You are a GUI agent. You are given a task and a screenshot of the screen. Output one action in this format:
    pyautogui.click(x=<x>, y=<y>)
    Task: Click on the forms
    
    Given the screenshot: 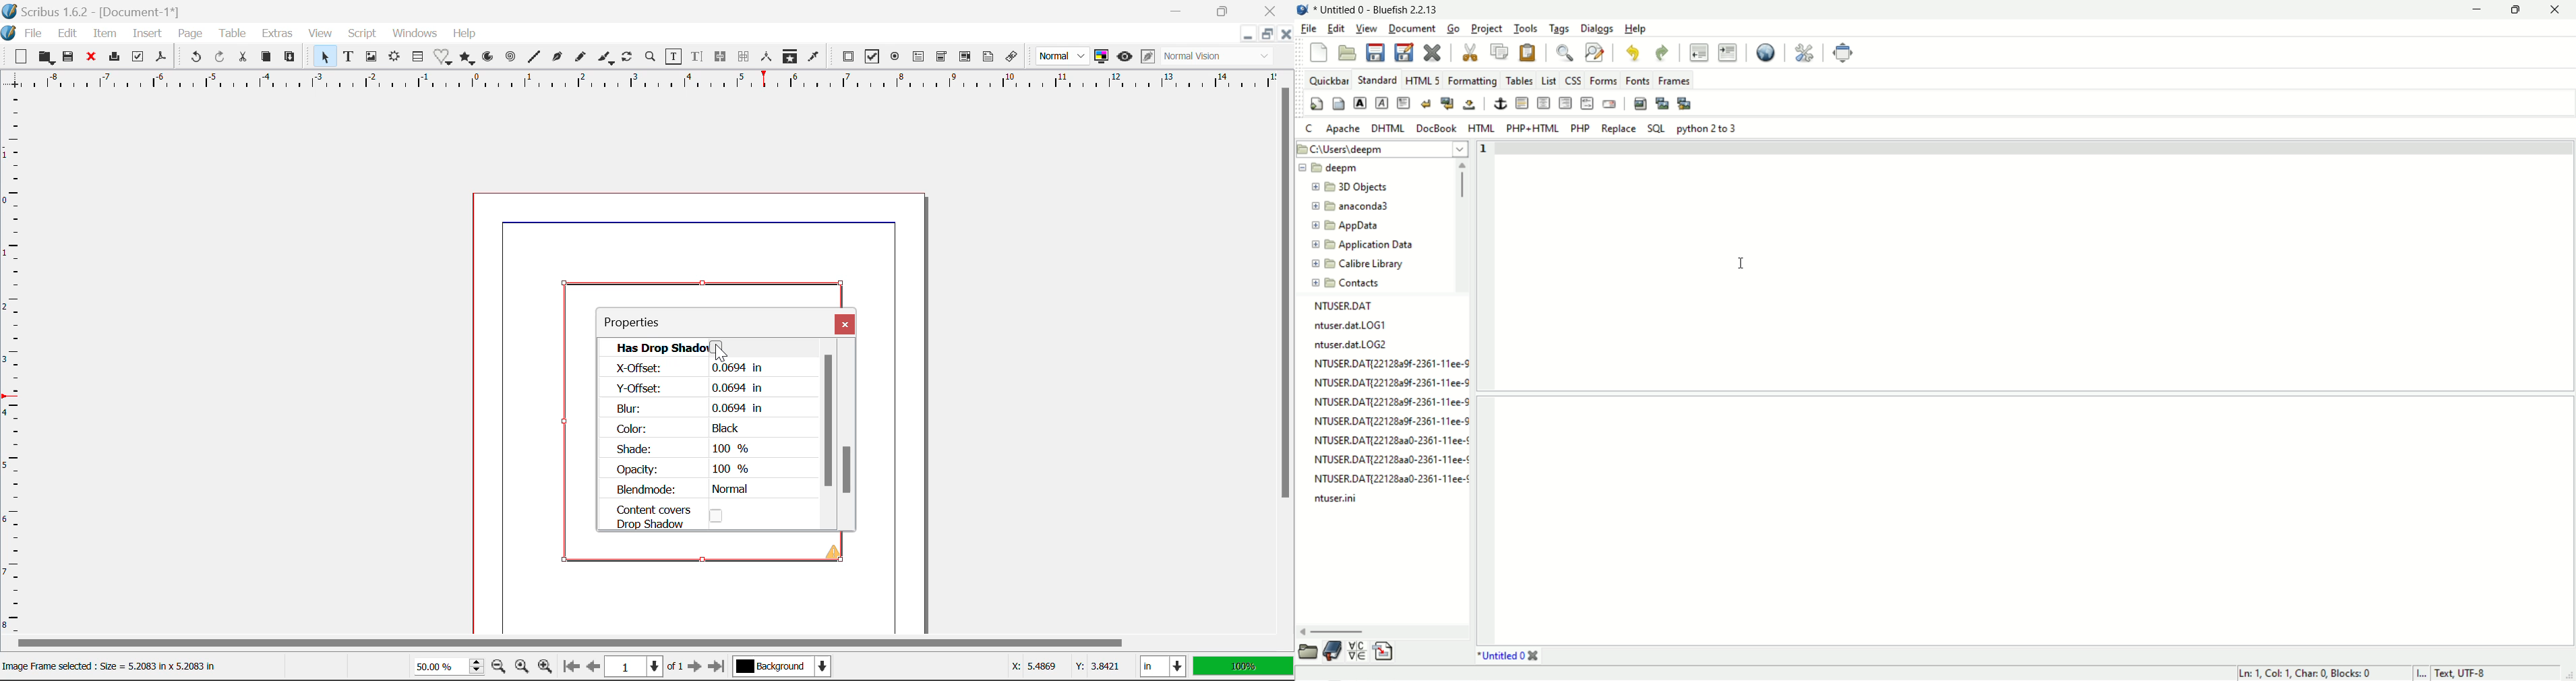 What is the action you would take?
    pyautogui.click(x=1603, y=81)
    